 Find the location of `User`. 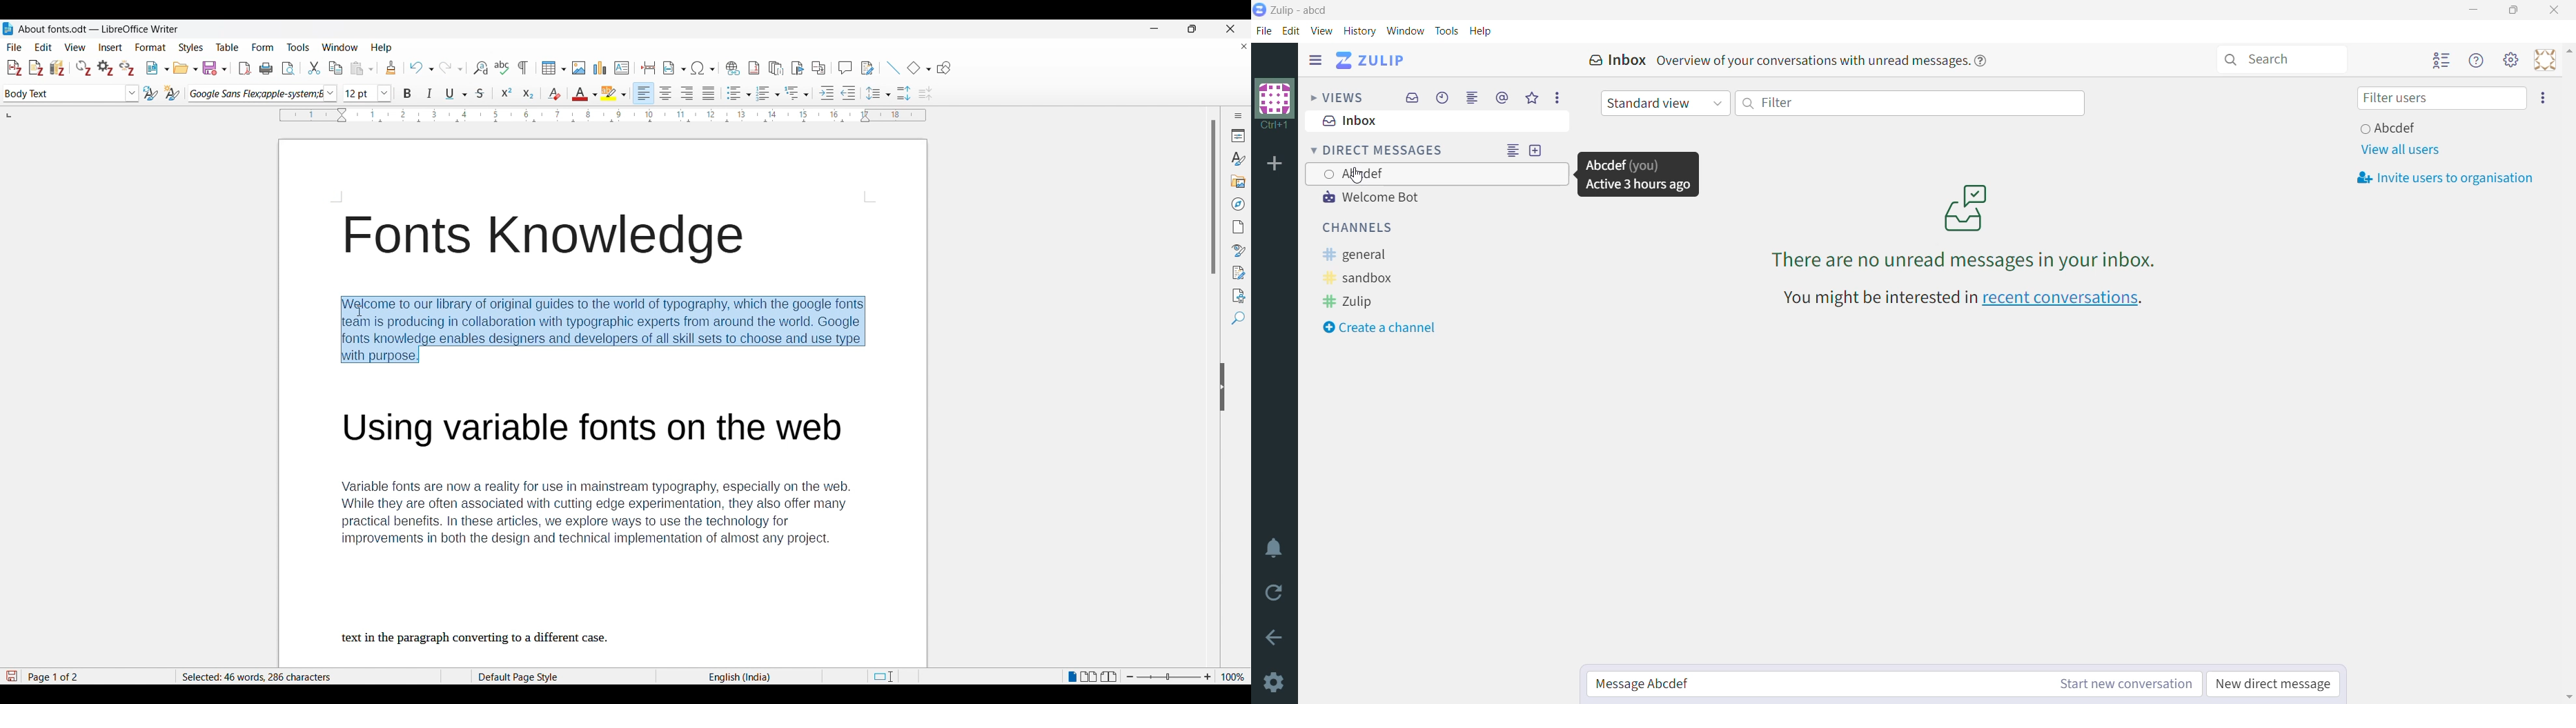

User is located at coordinates (1438, 174).